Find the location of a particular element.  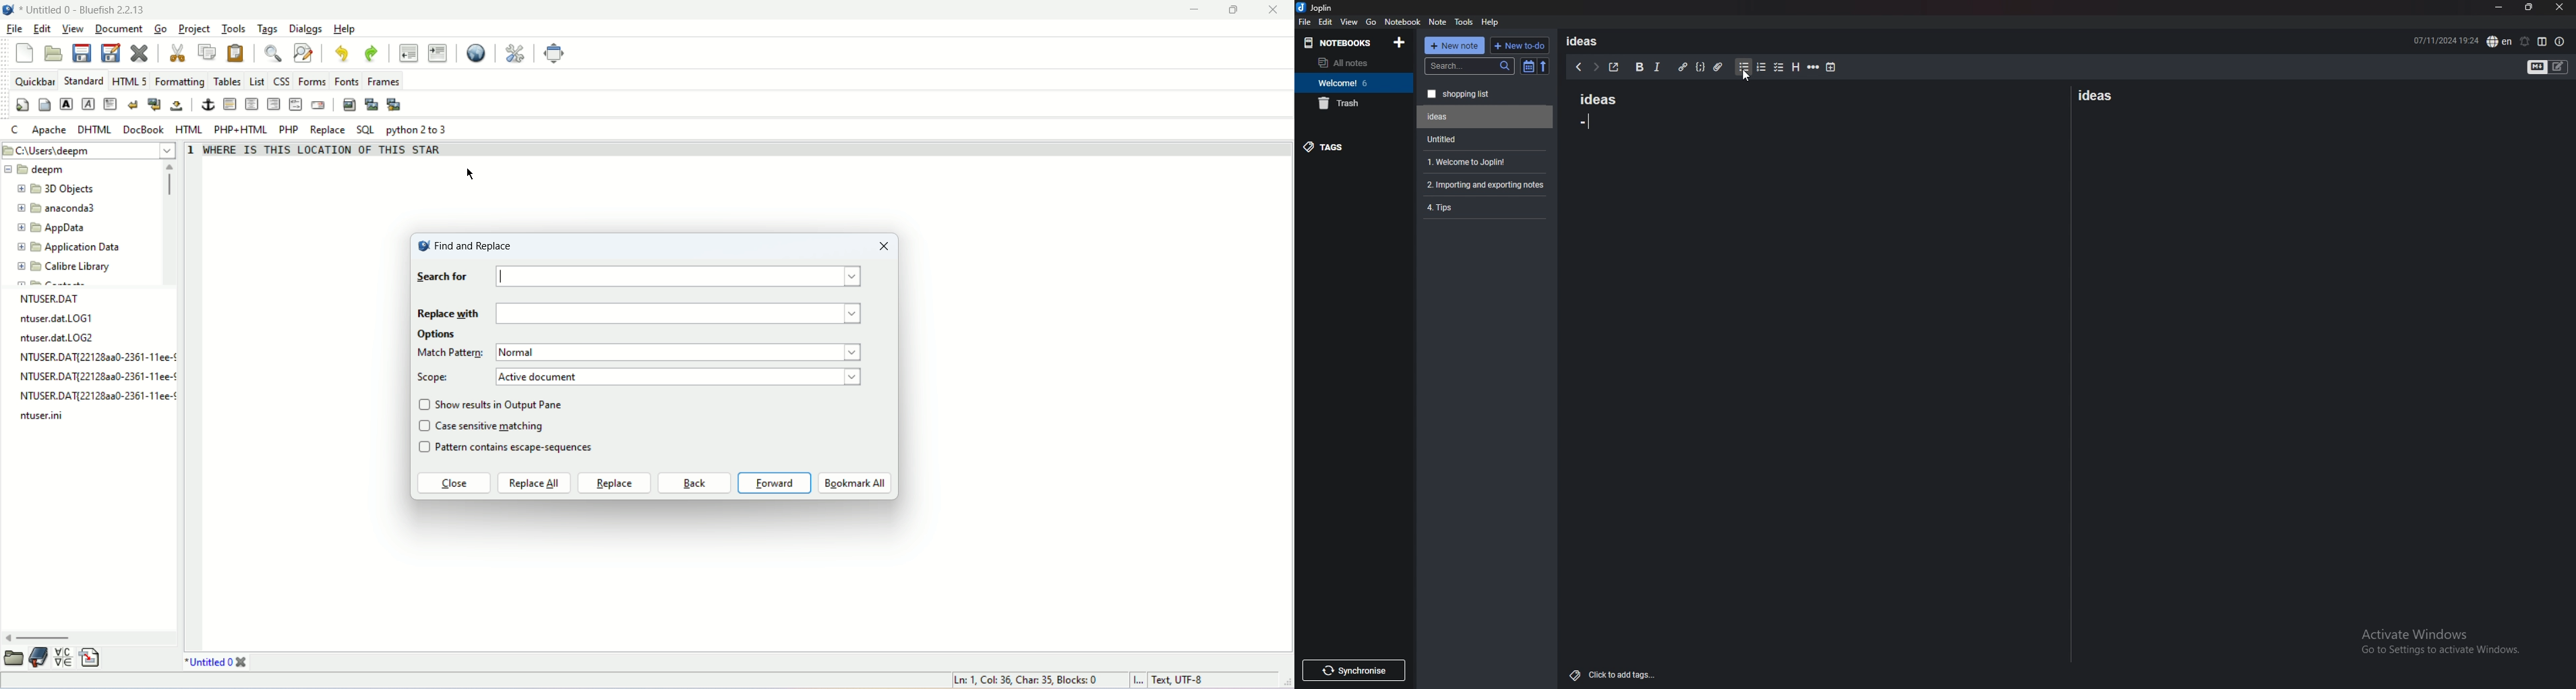

PHP is located at coordinates (289, 129).